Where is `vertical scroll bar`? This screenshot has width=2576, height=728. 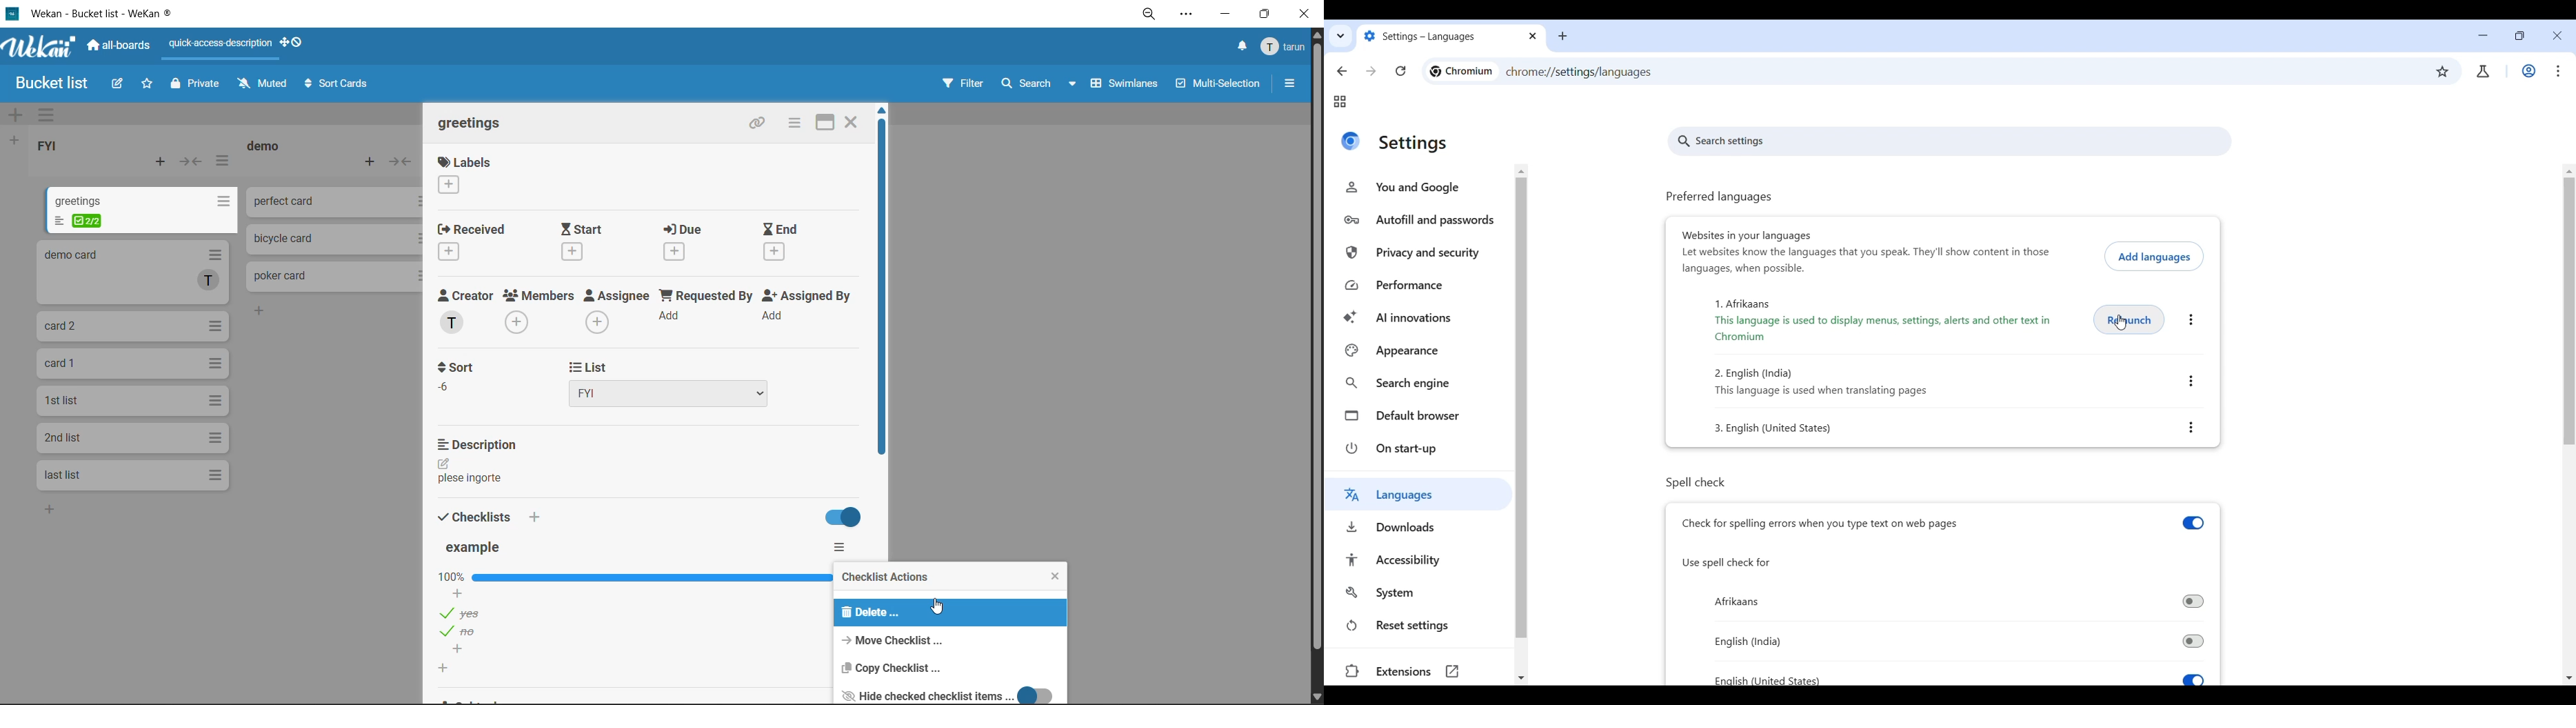 vertical scroll bar is located at coordinates (881, 288).